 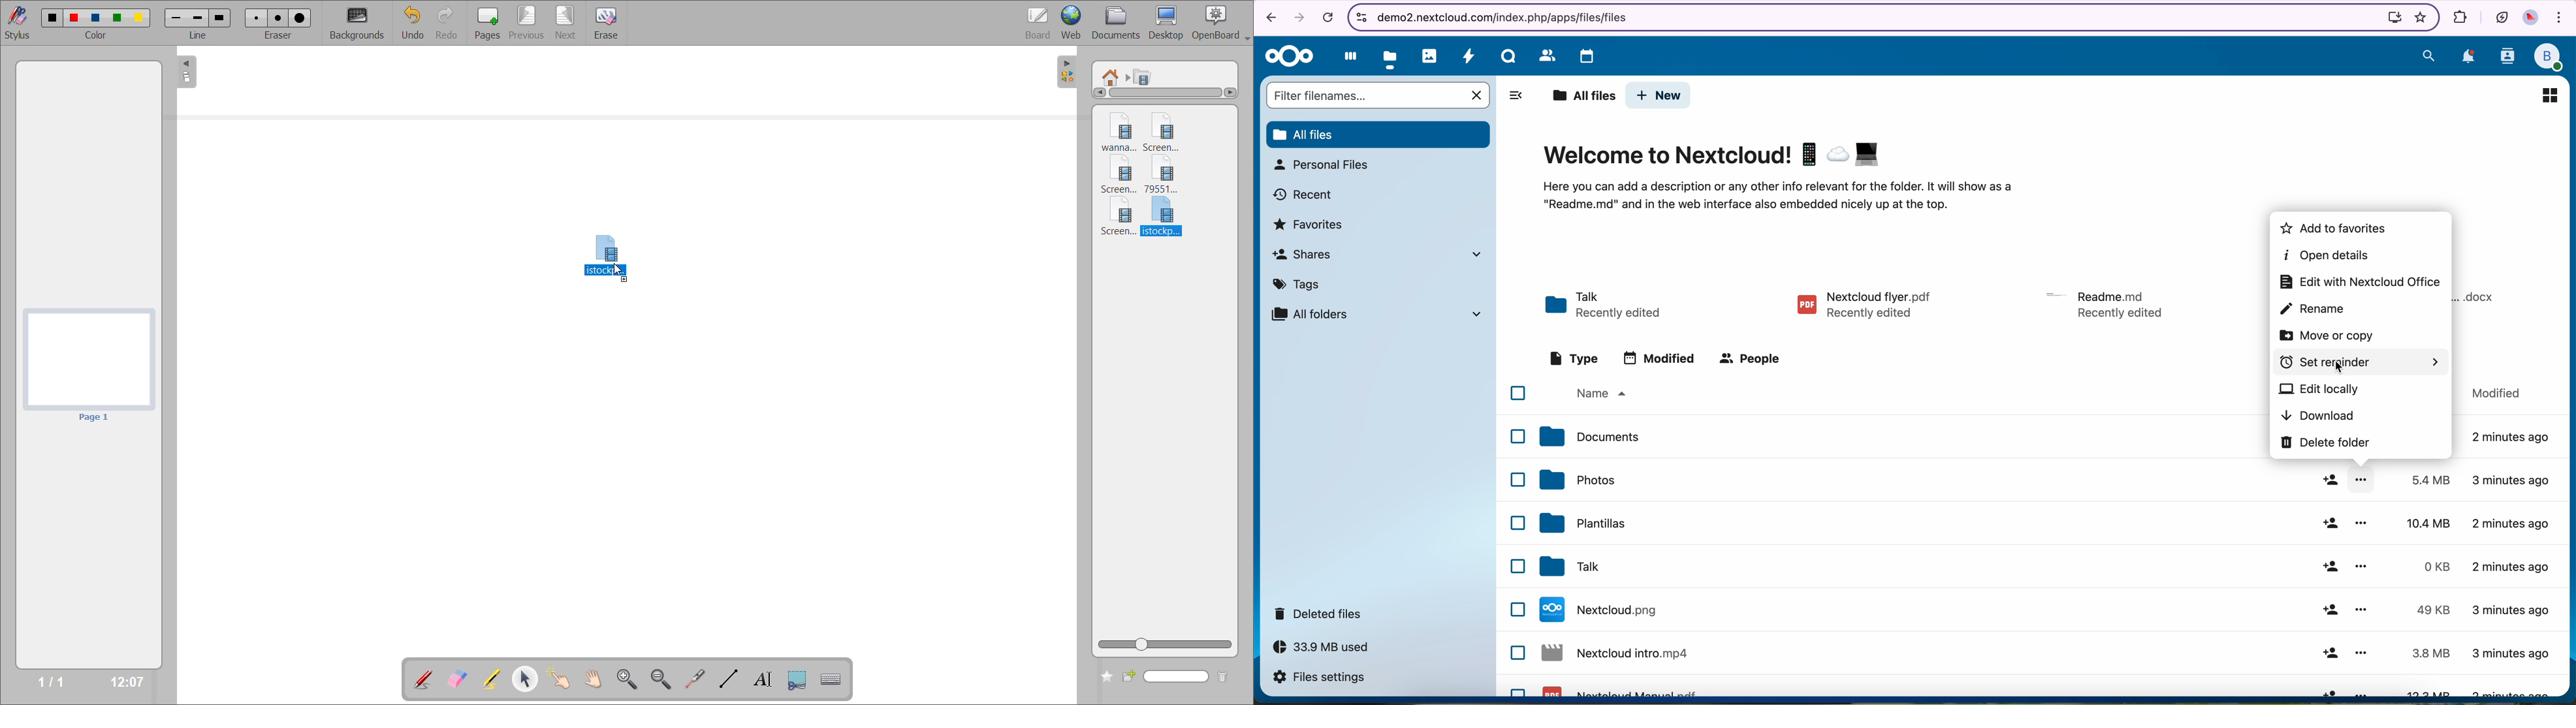 What do you see at coordinates (2363, 525) in the screenshot?
I see `more options` at bounding box center [2363, 525].